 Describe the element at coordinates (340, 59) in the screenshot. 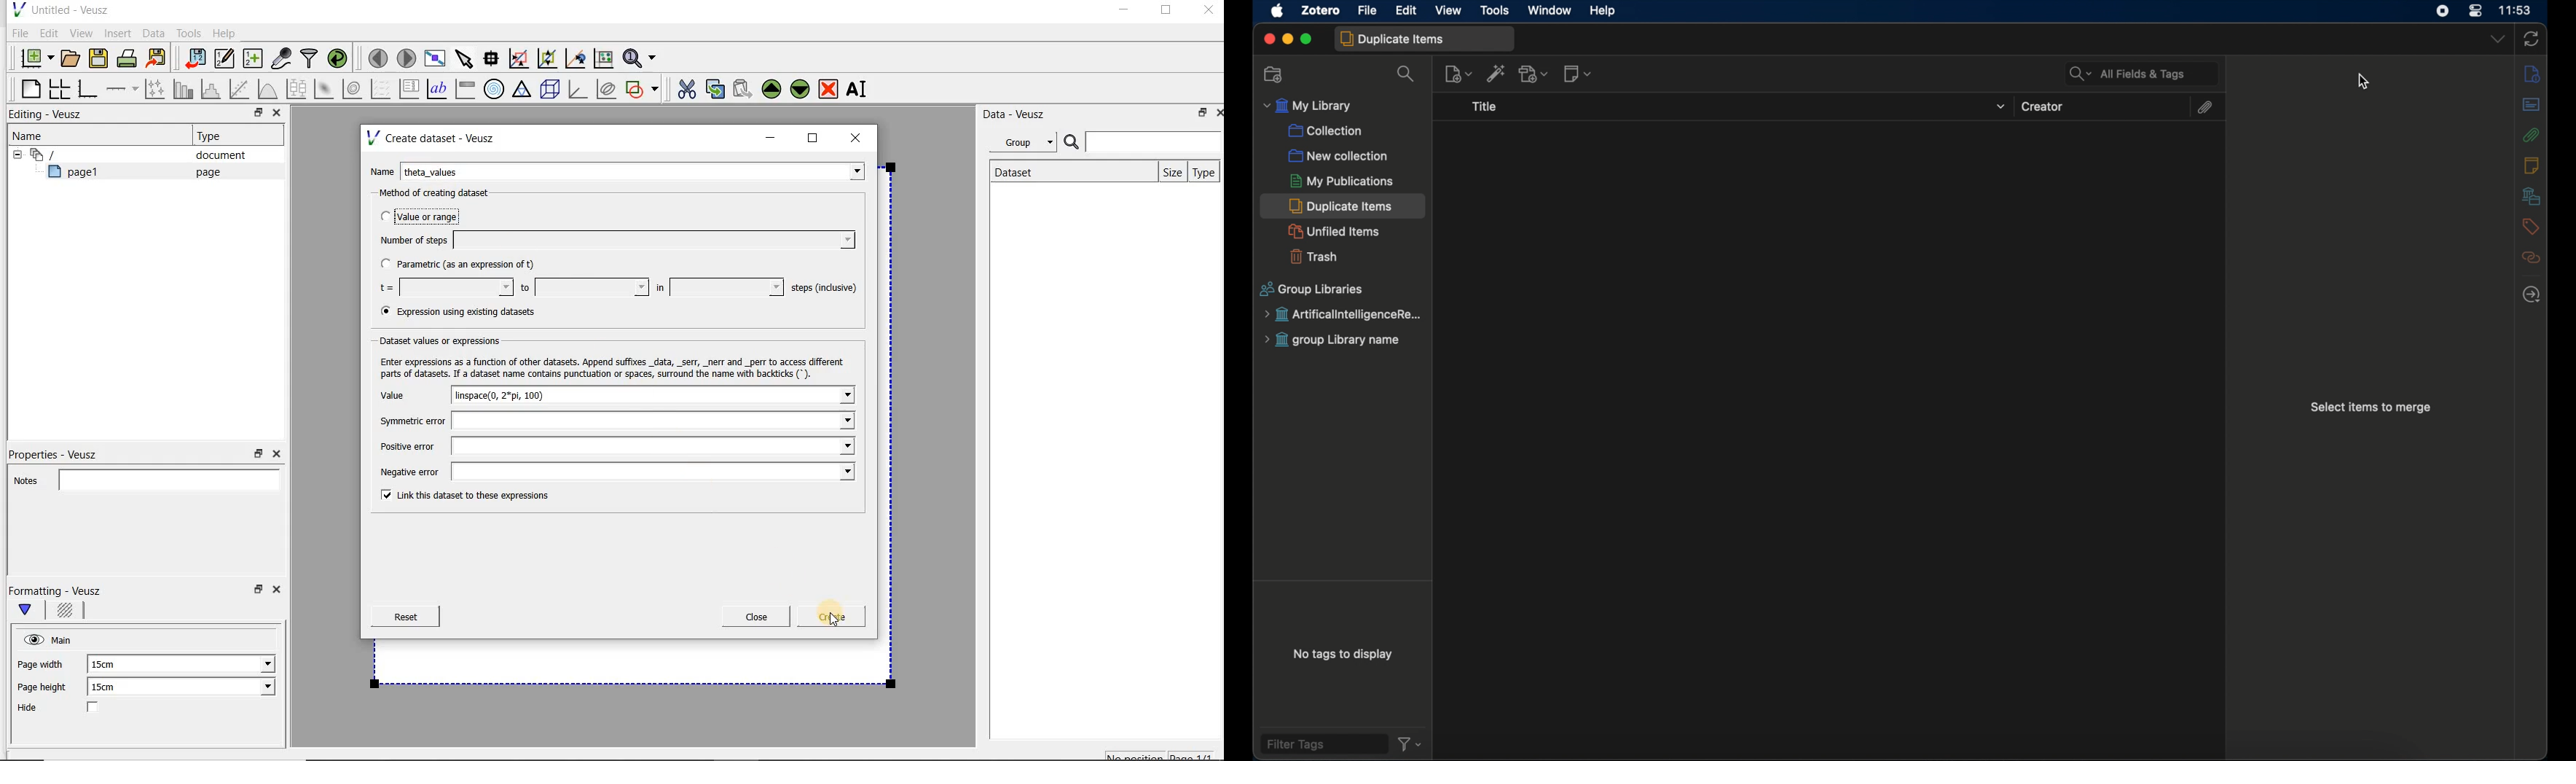

I see `reload linked datasets` at that location.